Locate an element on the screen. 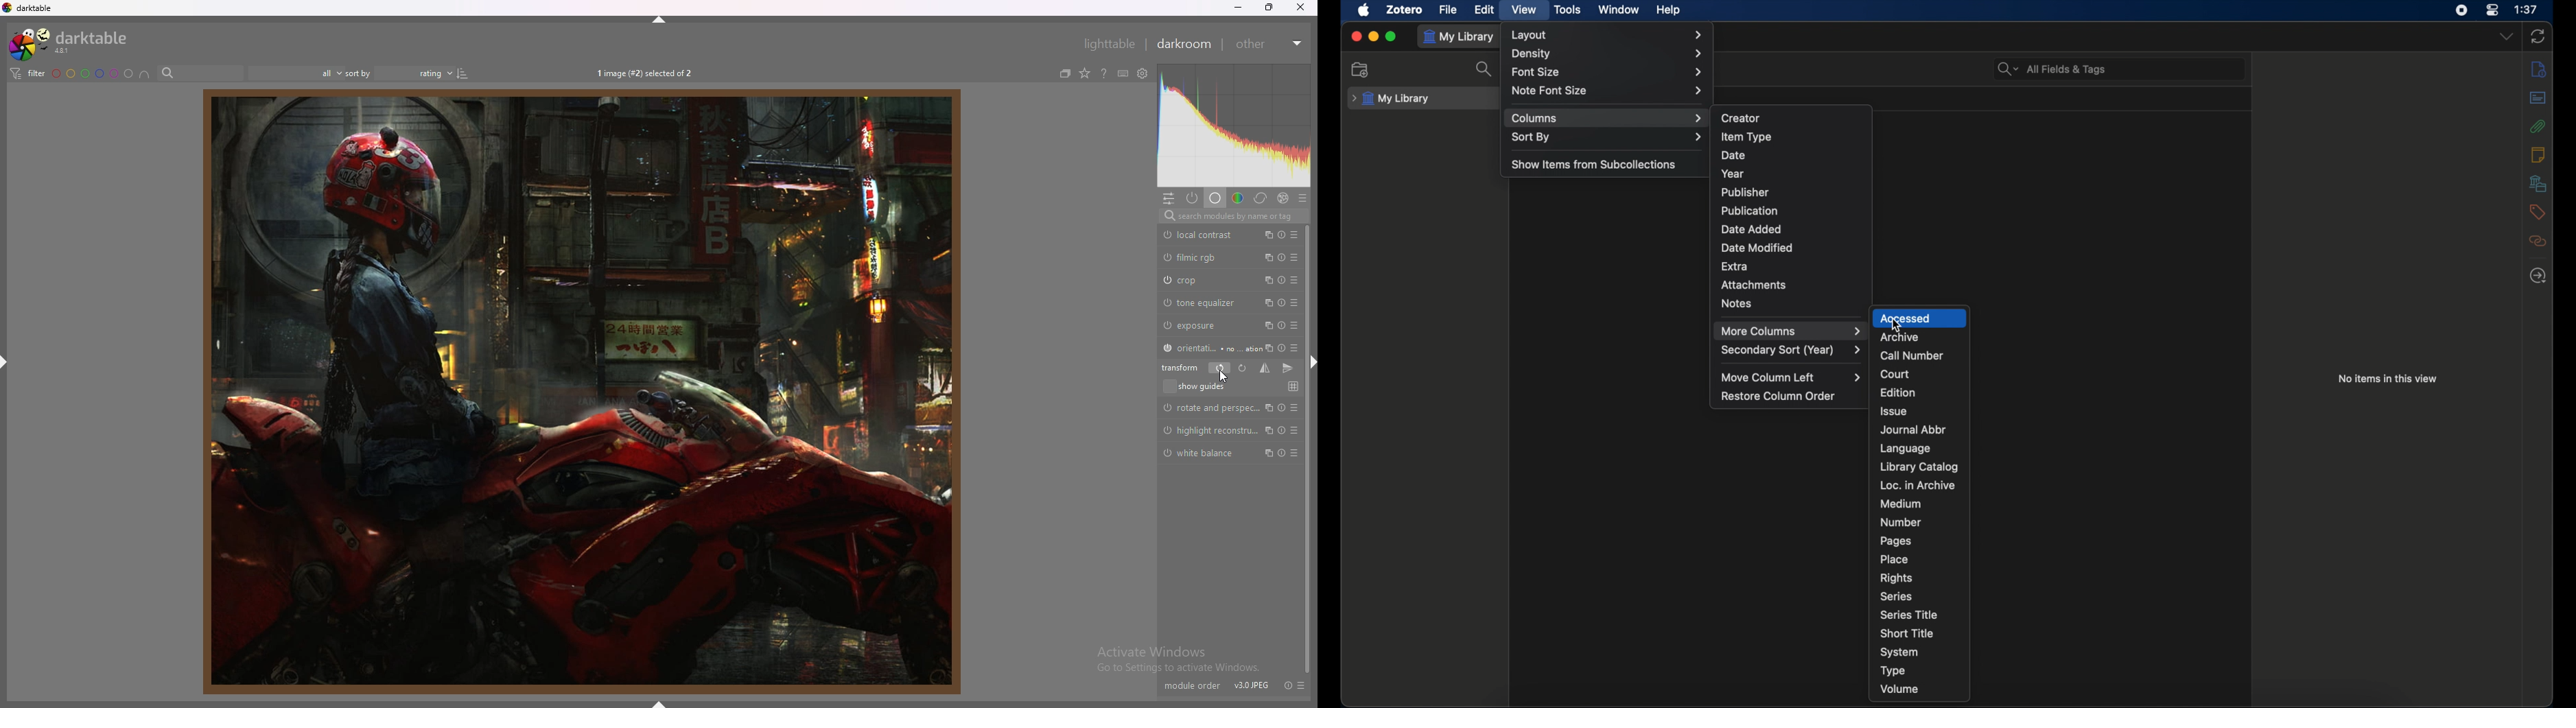 This screenshot has height=728, width=2576. 1:37 is located at coordinates (2526, 9).